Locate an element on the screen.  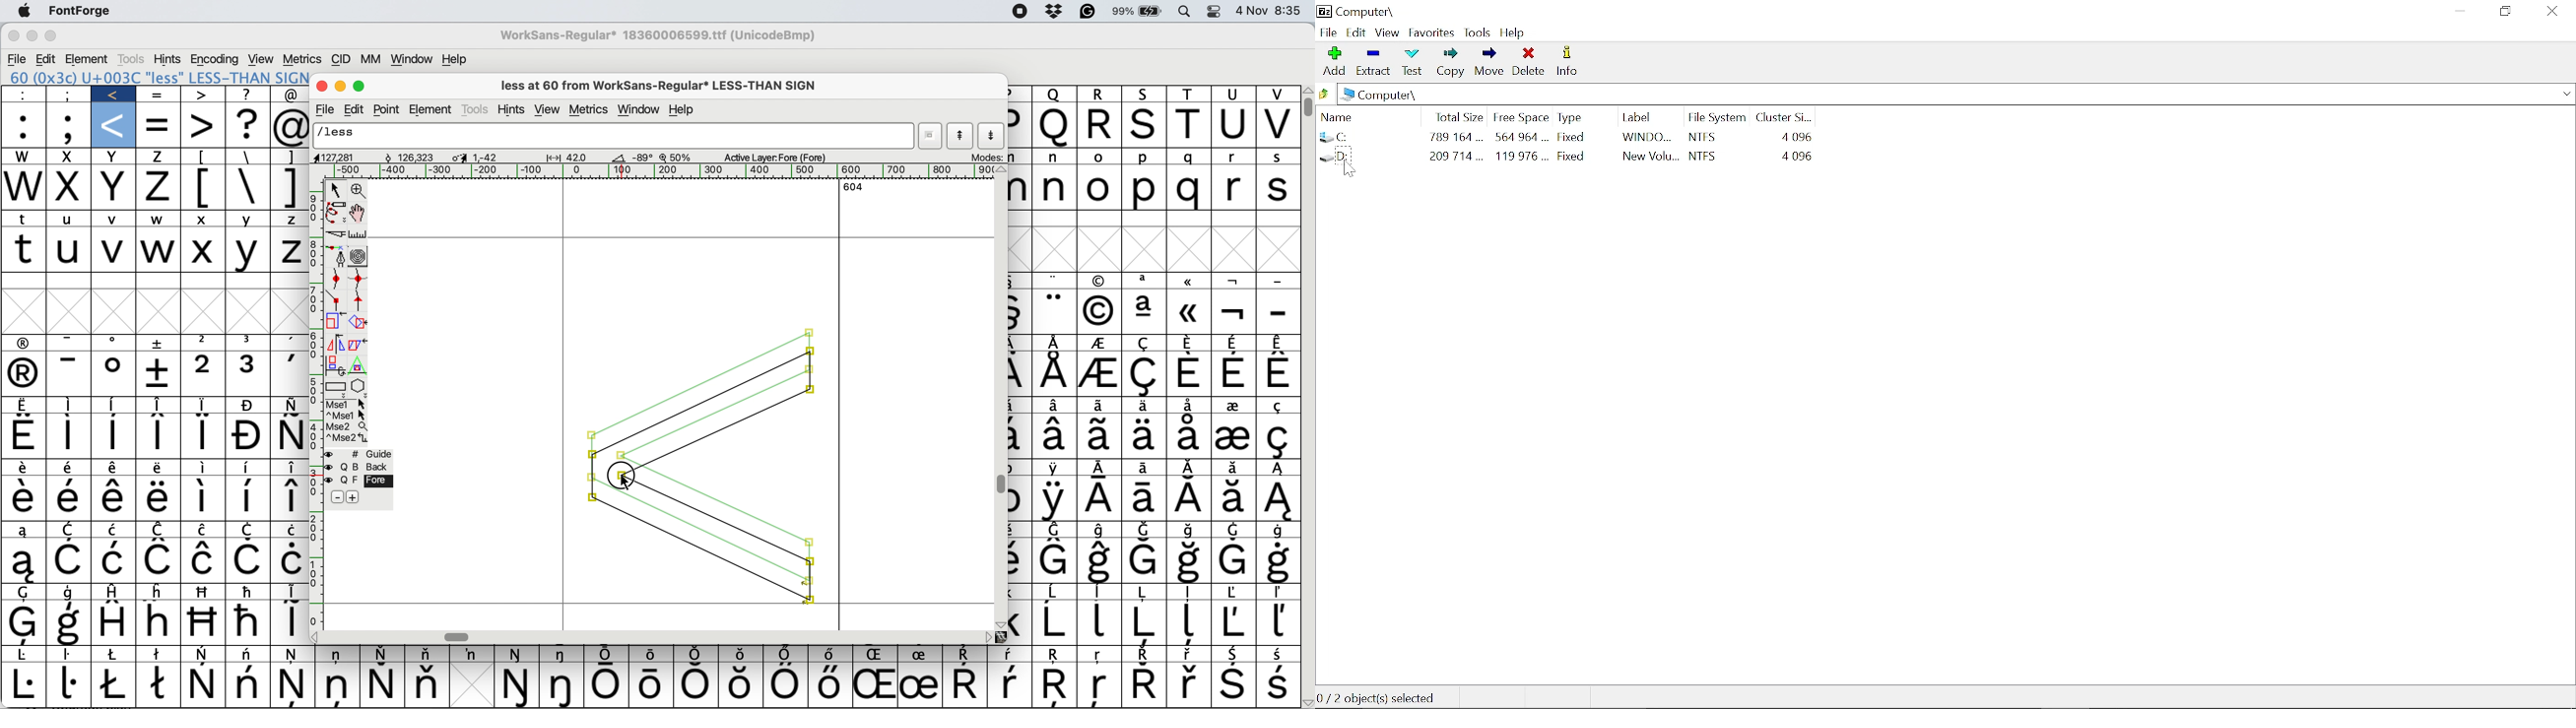
maximise is located at coordinates (57, 38).